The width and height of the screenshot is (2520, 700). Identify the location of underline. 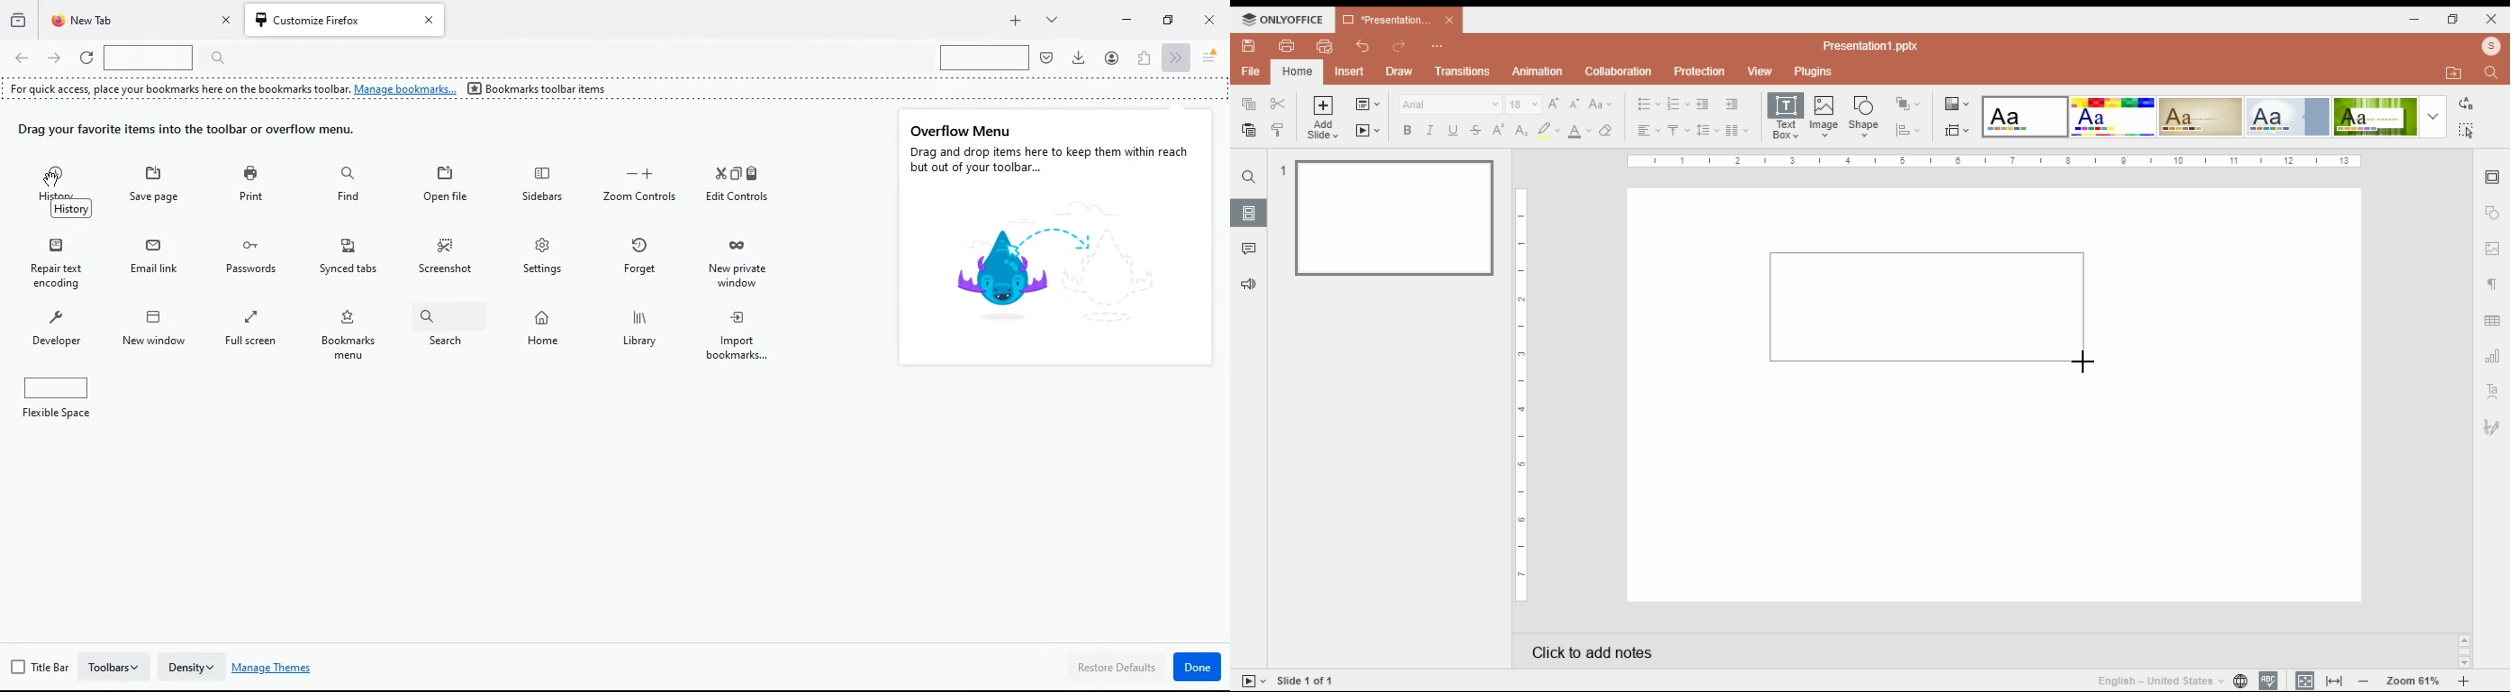
(1454, 130).